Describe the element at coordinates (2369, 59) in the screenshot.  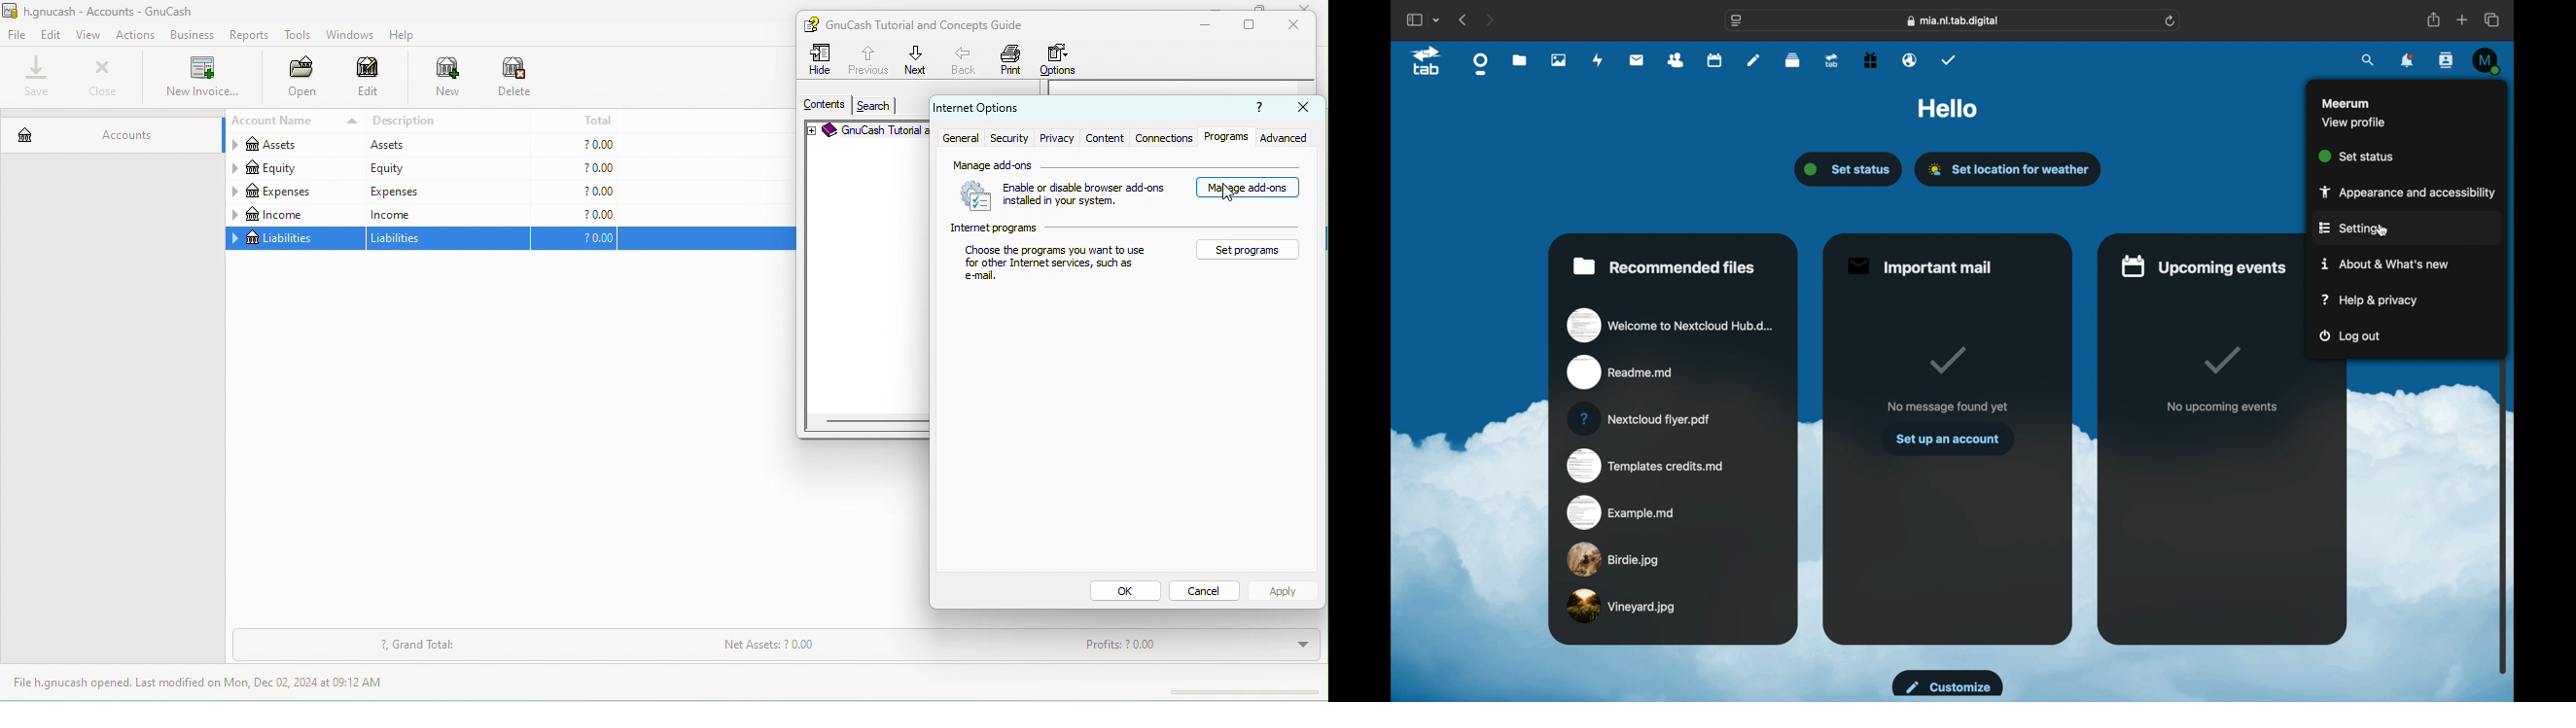
I see `search` at that location.